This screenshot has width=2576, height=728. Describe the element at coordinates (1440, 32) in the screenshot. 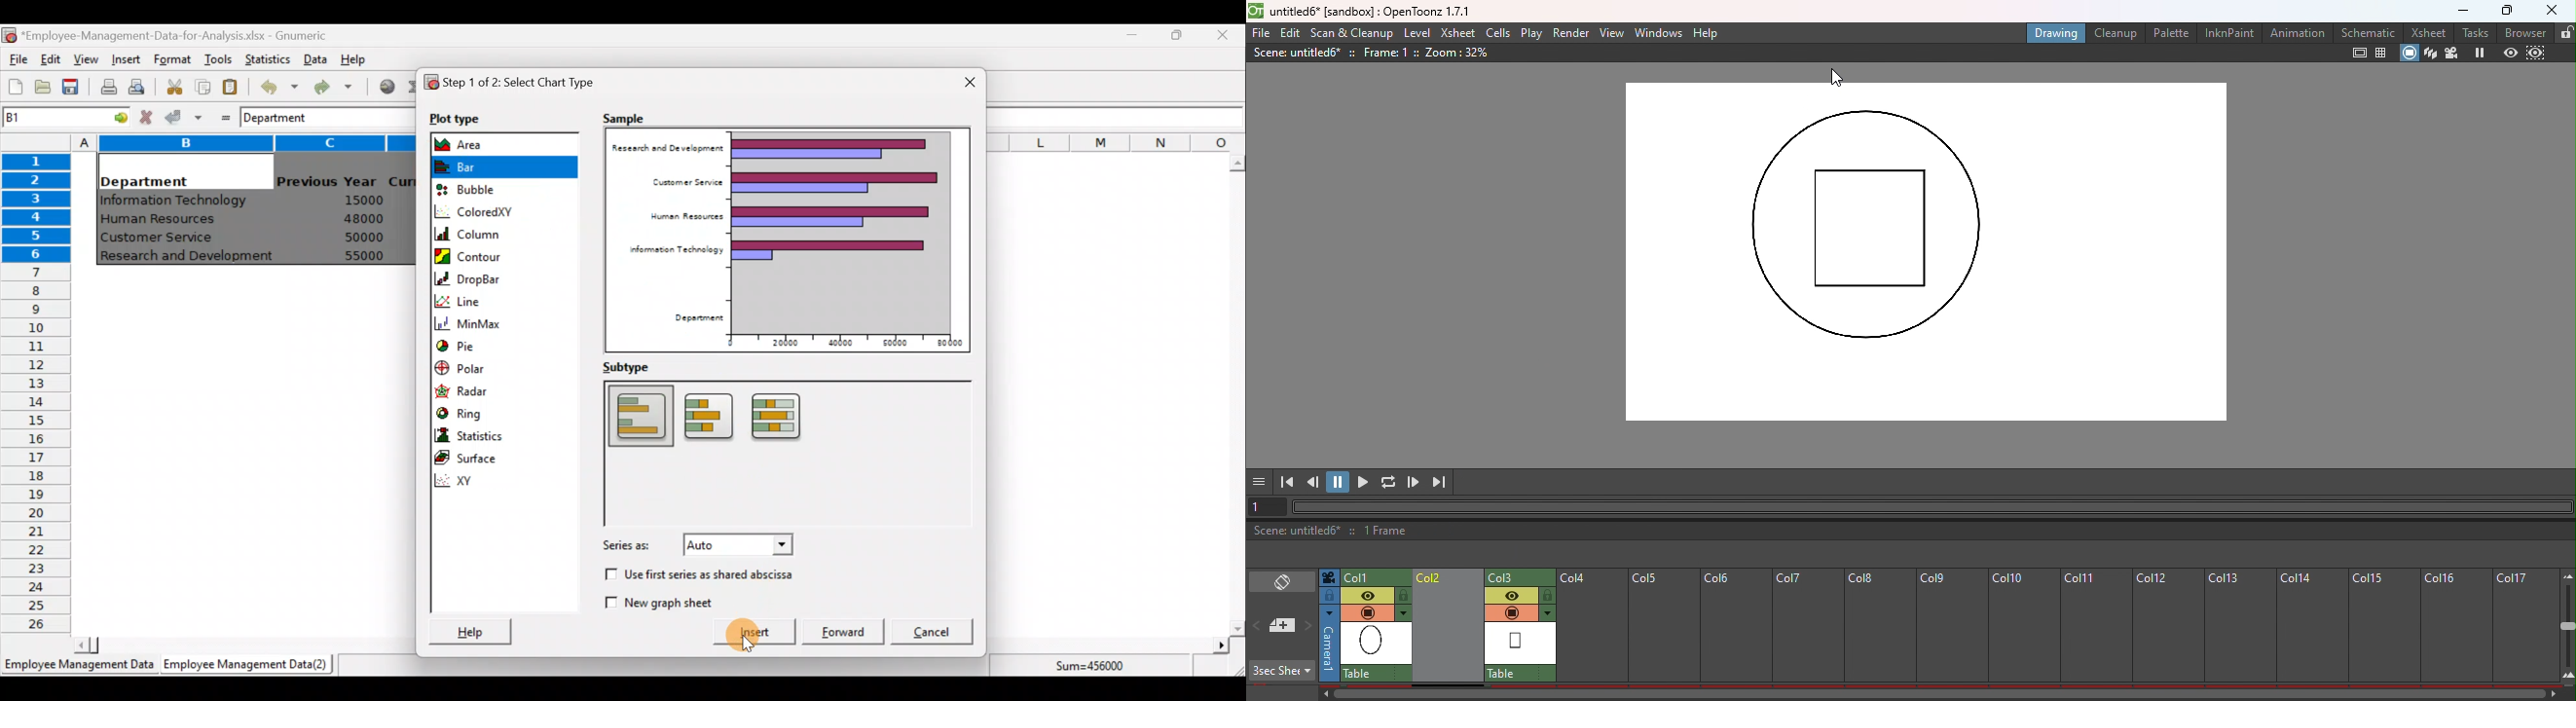

I see `Level Xsheet` at that location.